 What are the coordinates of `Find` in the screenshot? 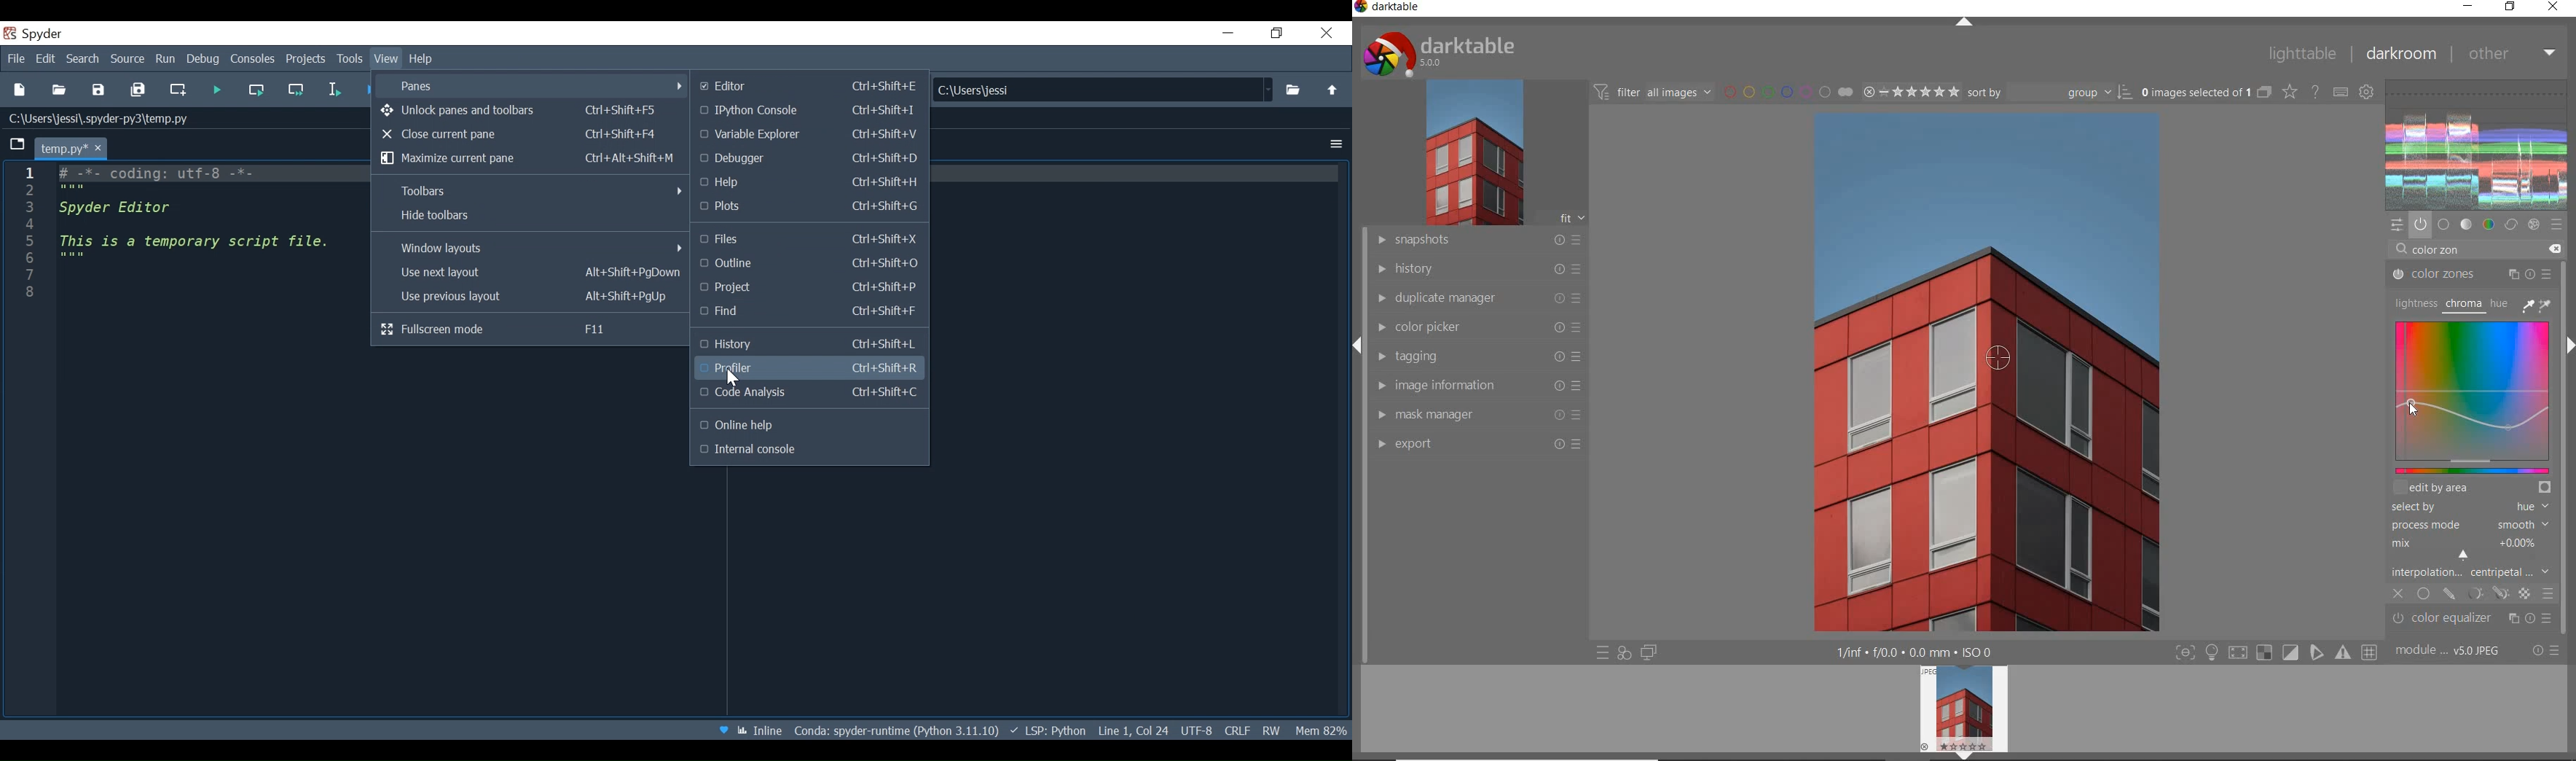 It's located at (809, 311).